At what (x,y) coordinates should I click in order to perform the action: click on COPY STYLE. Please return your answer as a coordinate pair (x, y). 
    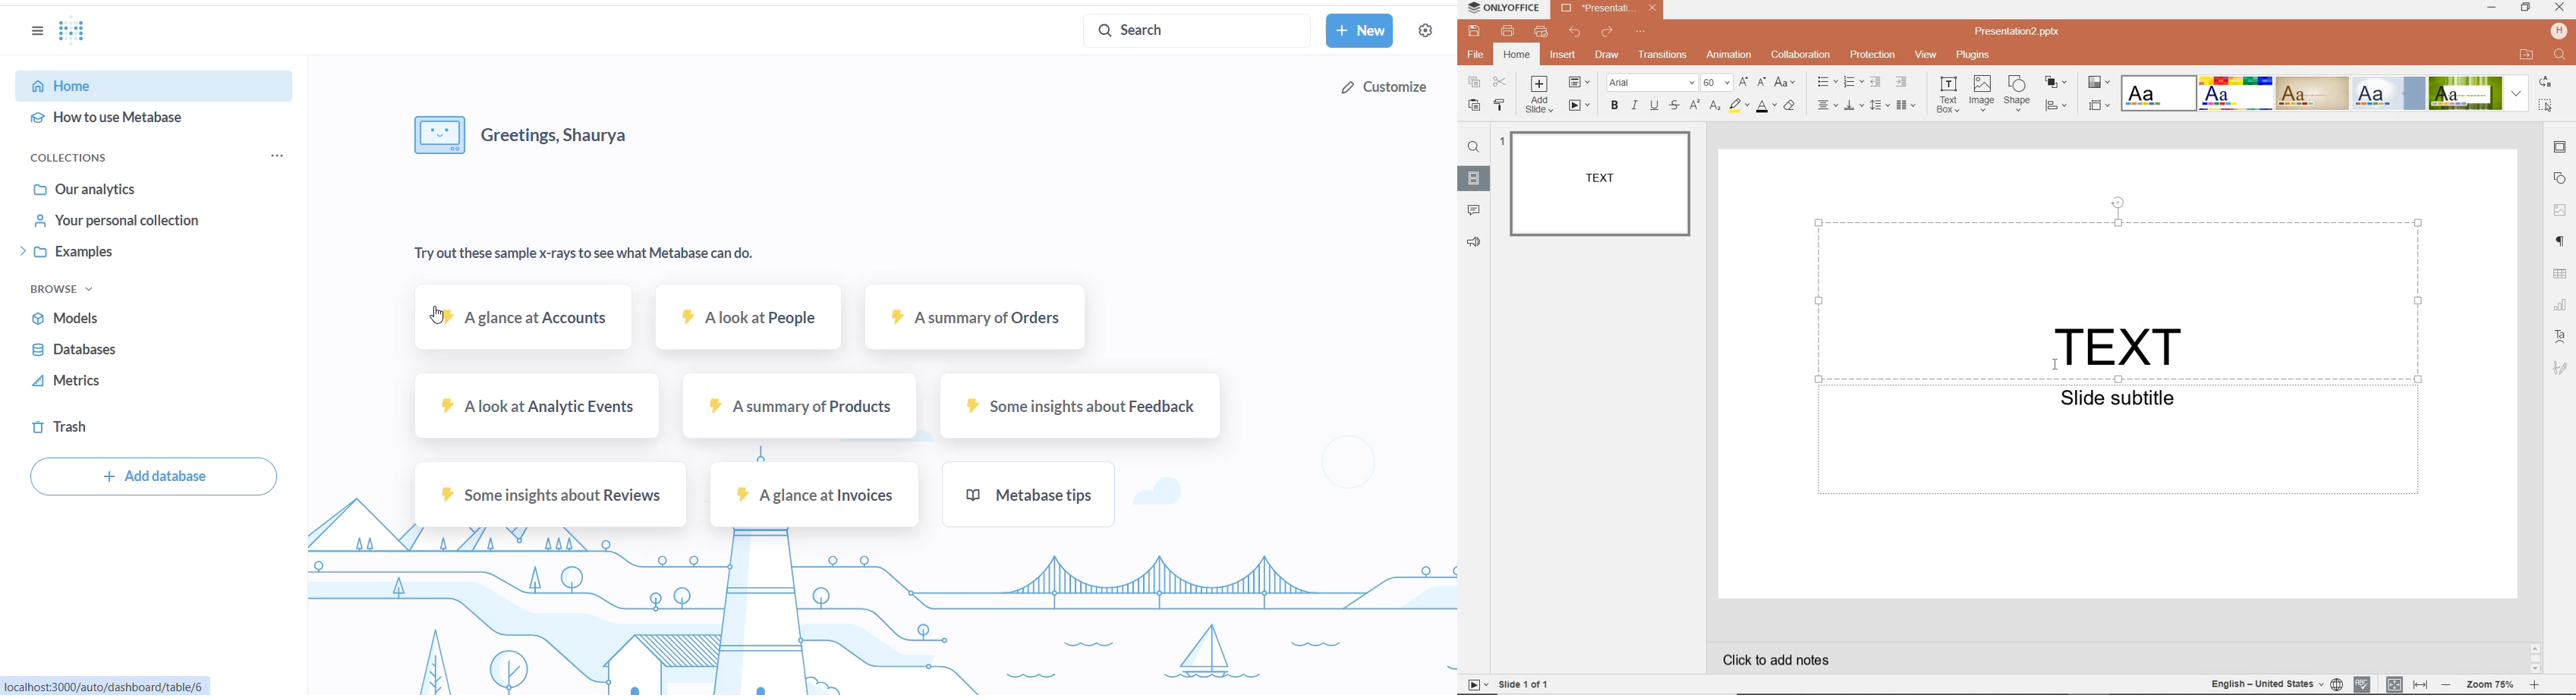
    Looking at the image, I should click on (1499, 105).